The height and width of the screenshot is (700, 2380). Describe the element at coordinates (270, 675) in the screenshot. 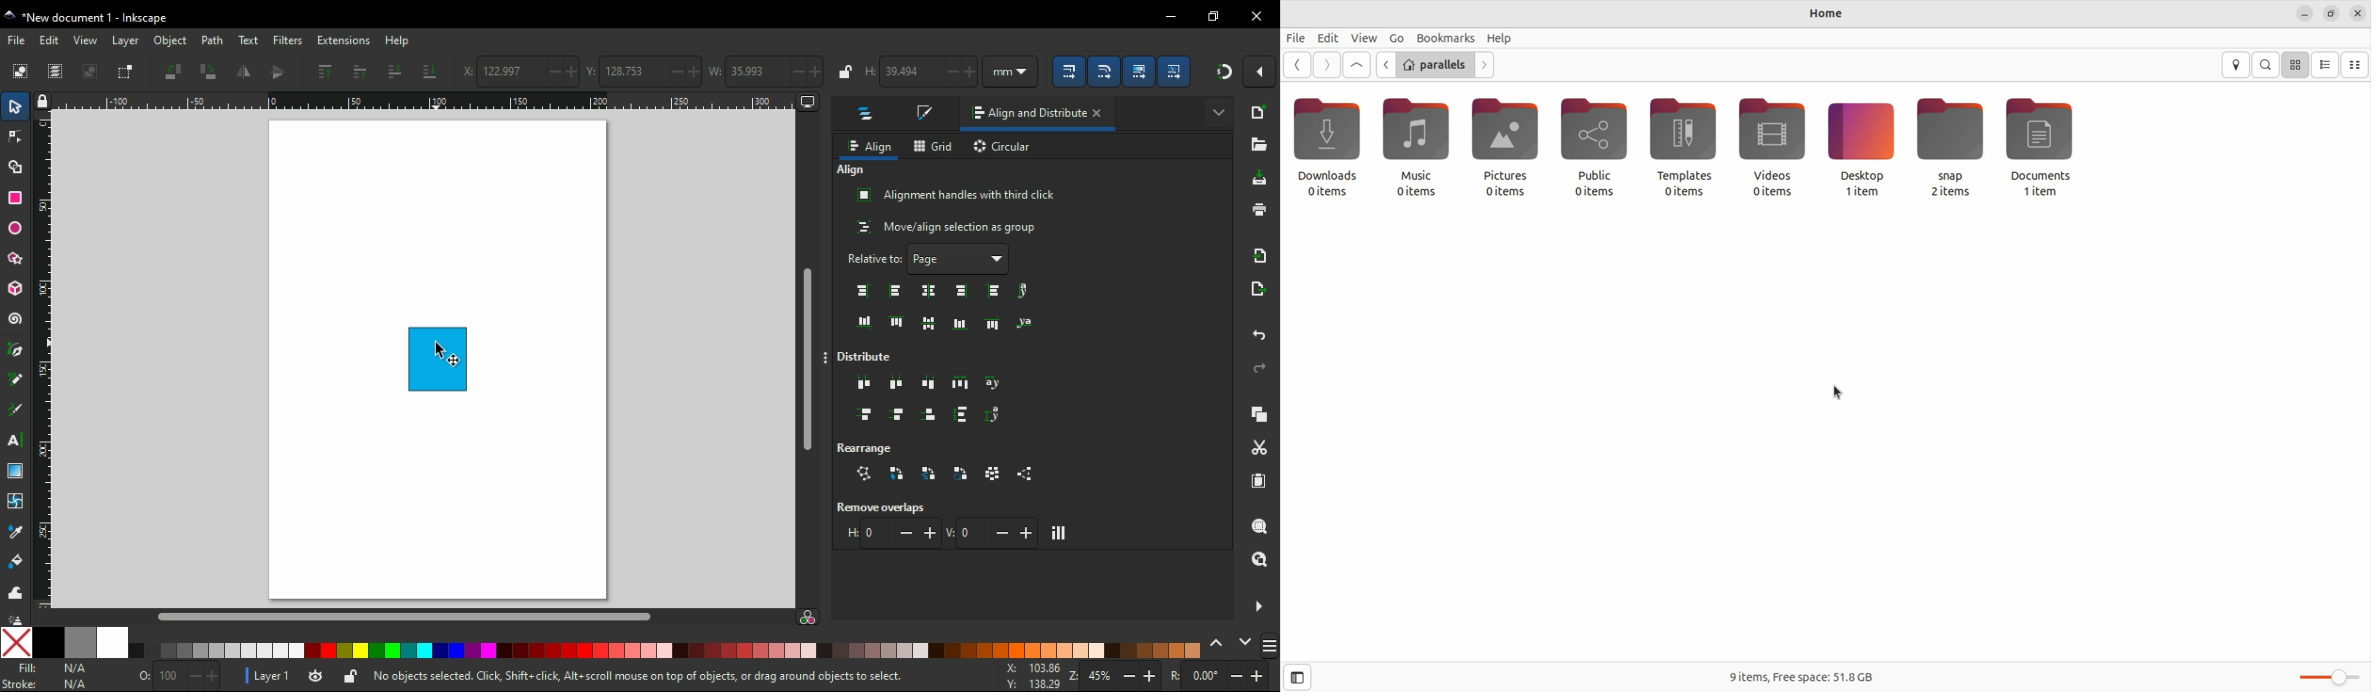

I see `Layer 1` at that location.